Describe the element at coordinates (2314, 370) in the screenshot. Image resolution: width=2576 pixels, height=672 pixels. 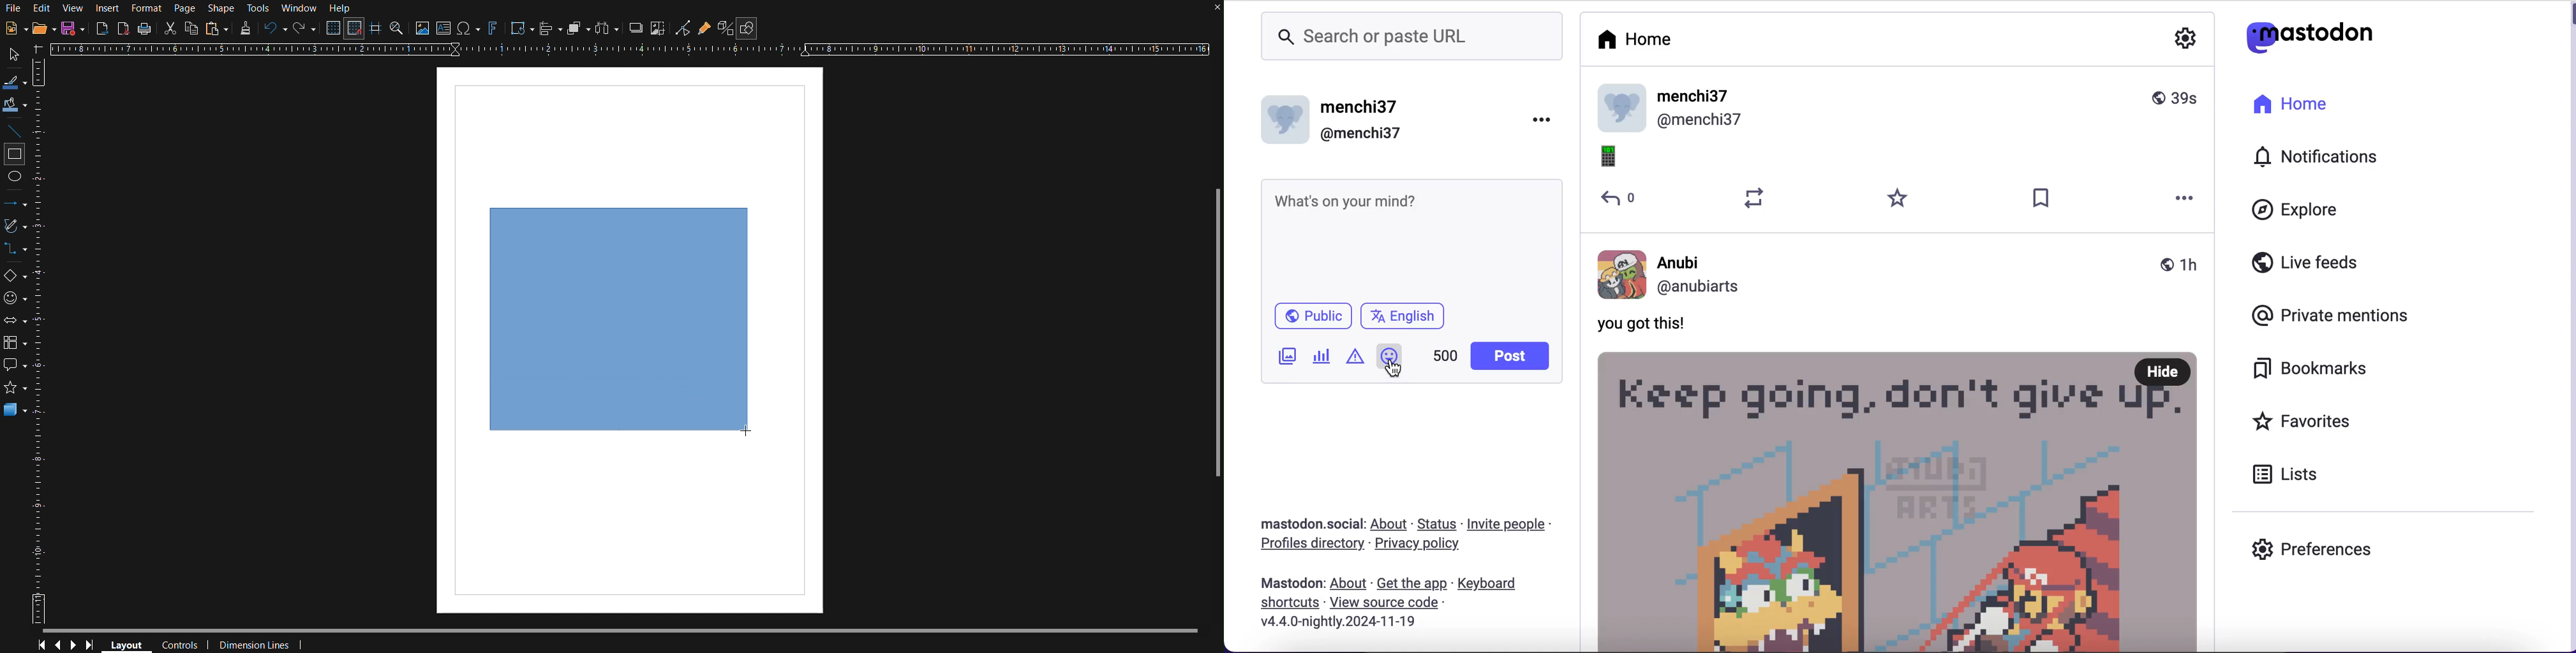
I see `bookmarks` at that location.